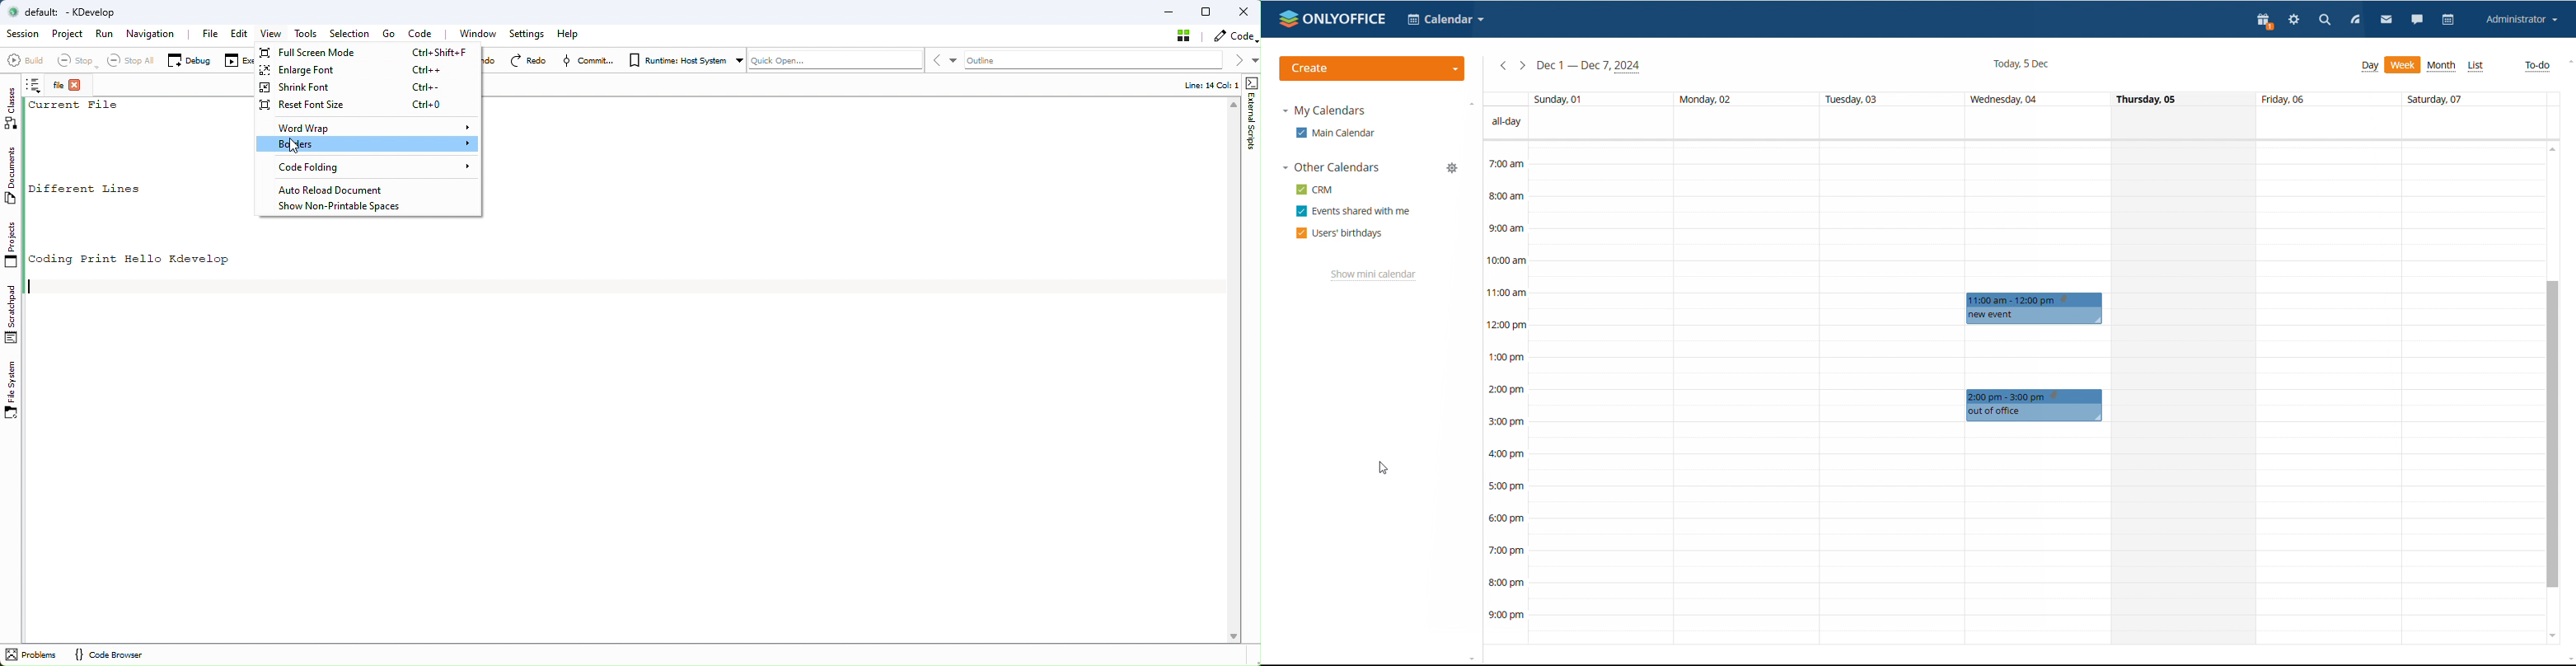  What do you see at coordinates (189, 59) in the screenshot?
I see `Debug` at bounding box center [189, 59].